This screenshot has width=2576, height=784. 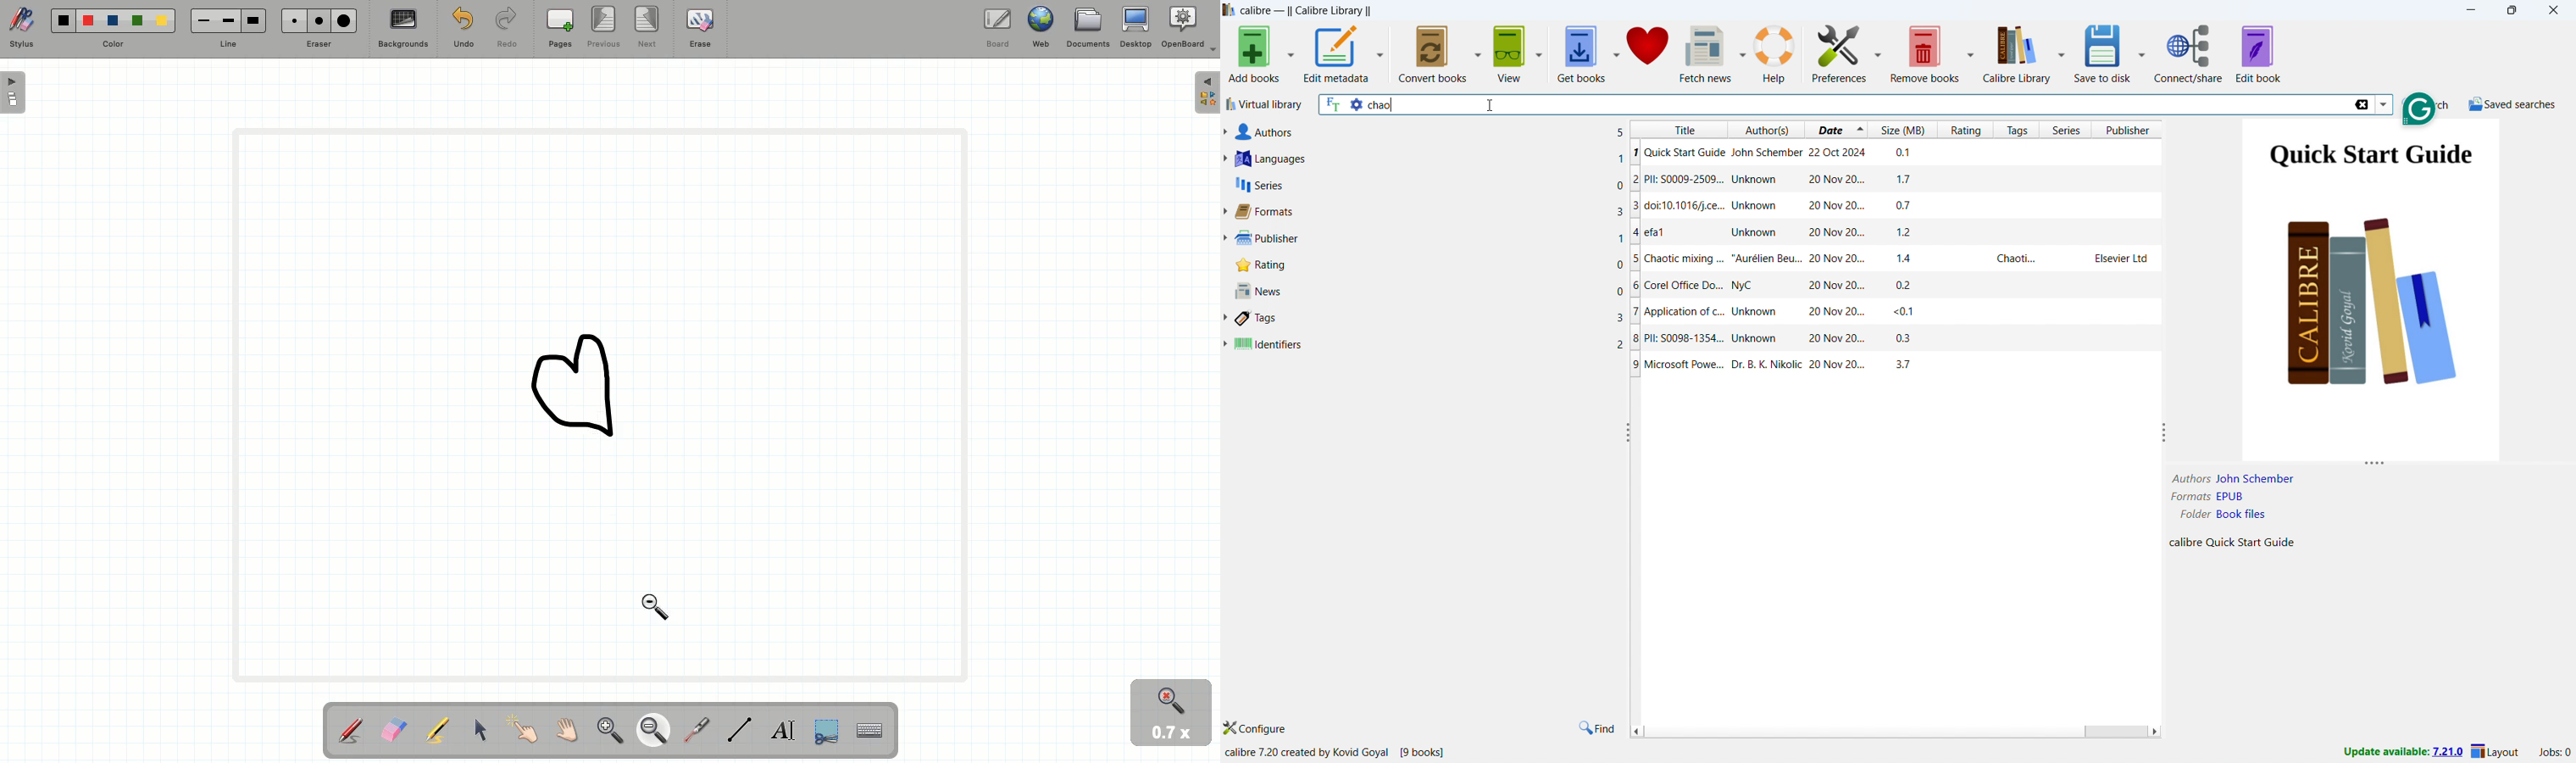 What do you see at coordinates (1393, 105) in the screenshot?
I see `chao` at bounding box center [1393, 105].